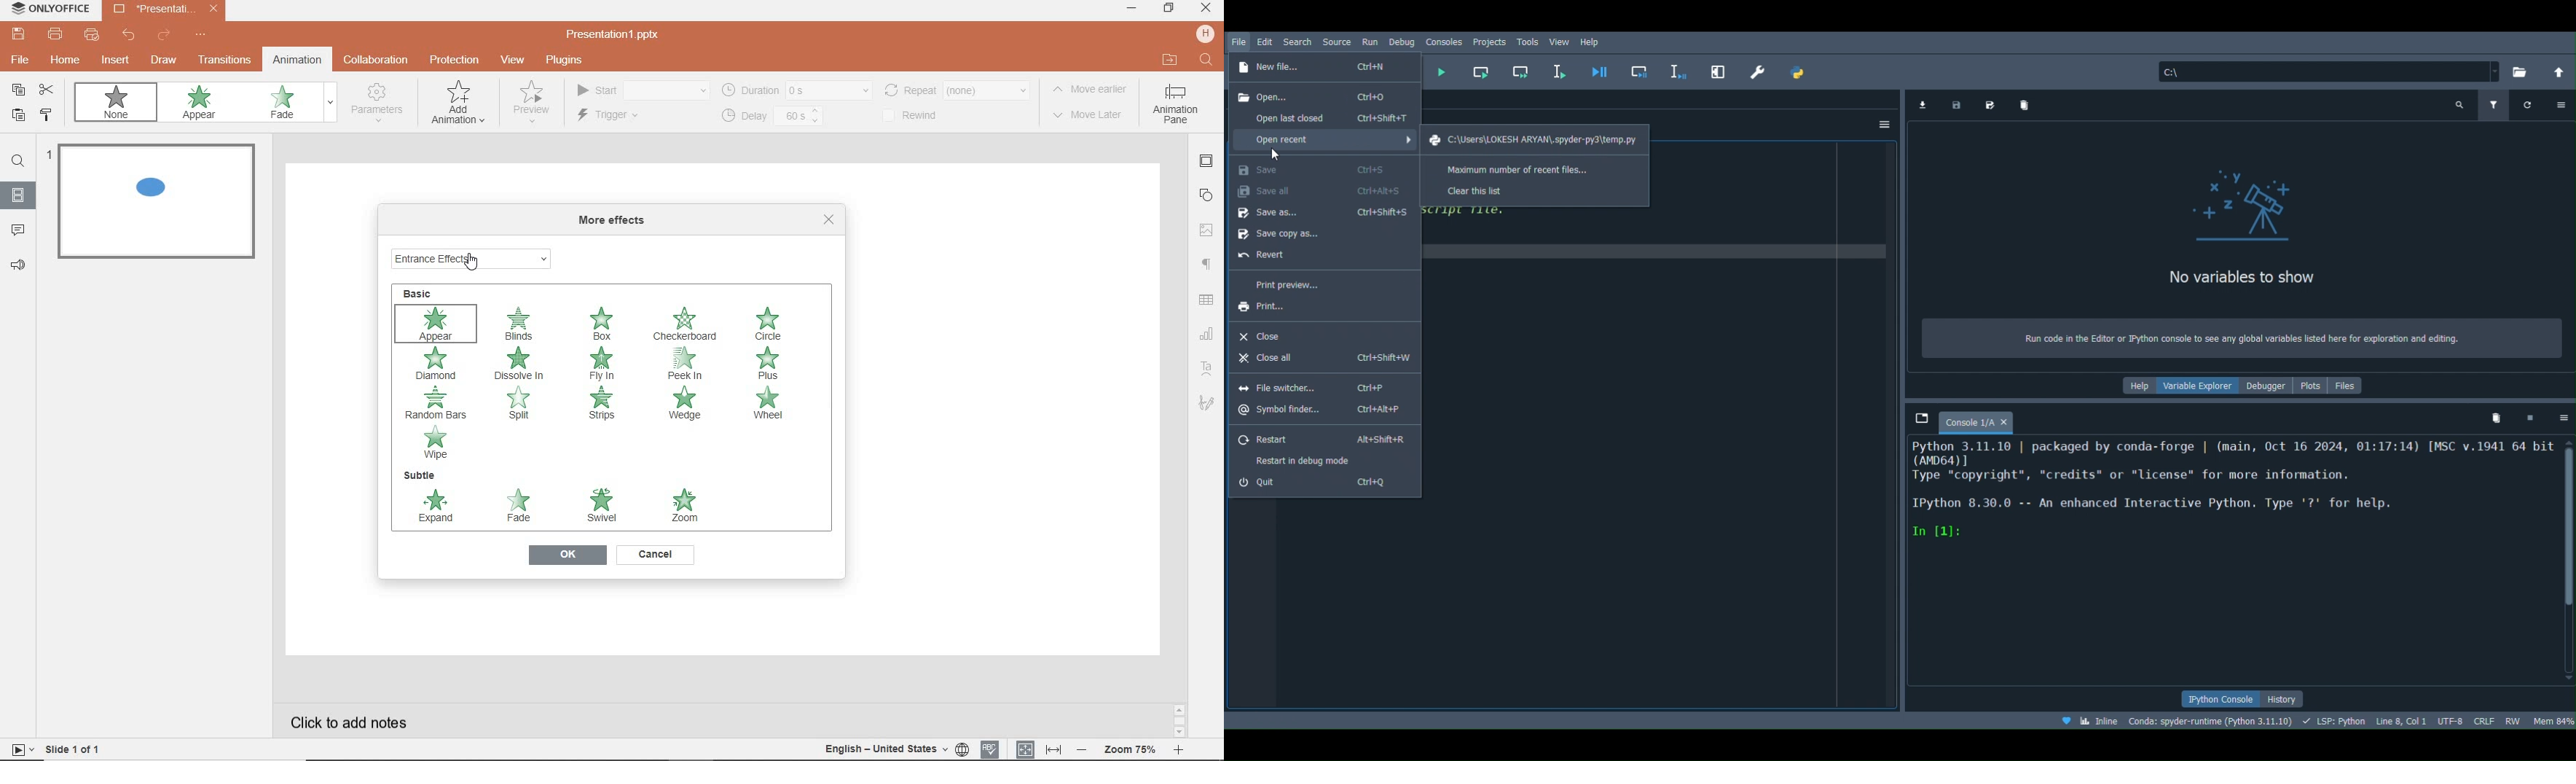 The width and height of the screenshot is (2576, 784). What do you see at coordinates (380, 104) in the screenshot?
I see `parameters` at bounding box center [380, 104].